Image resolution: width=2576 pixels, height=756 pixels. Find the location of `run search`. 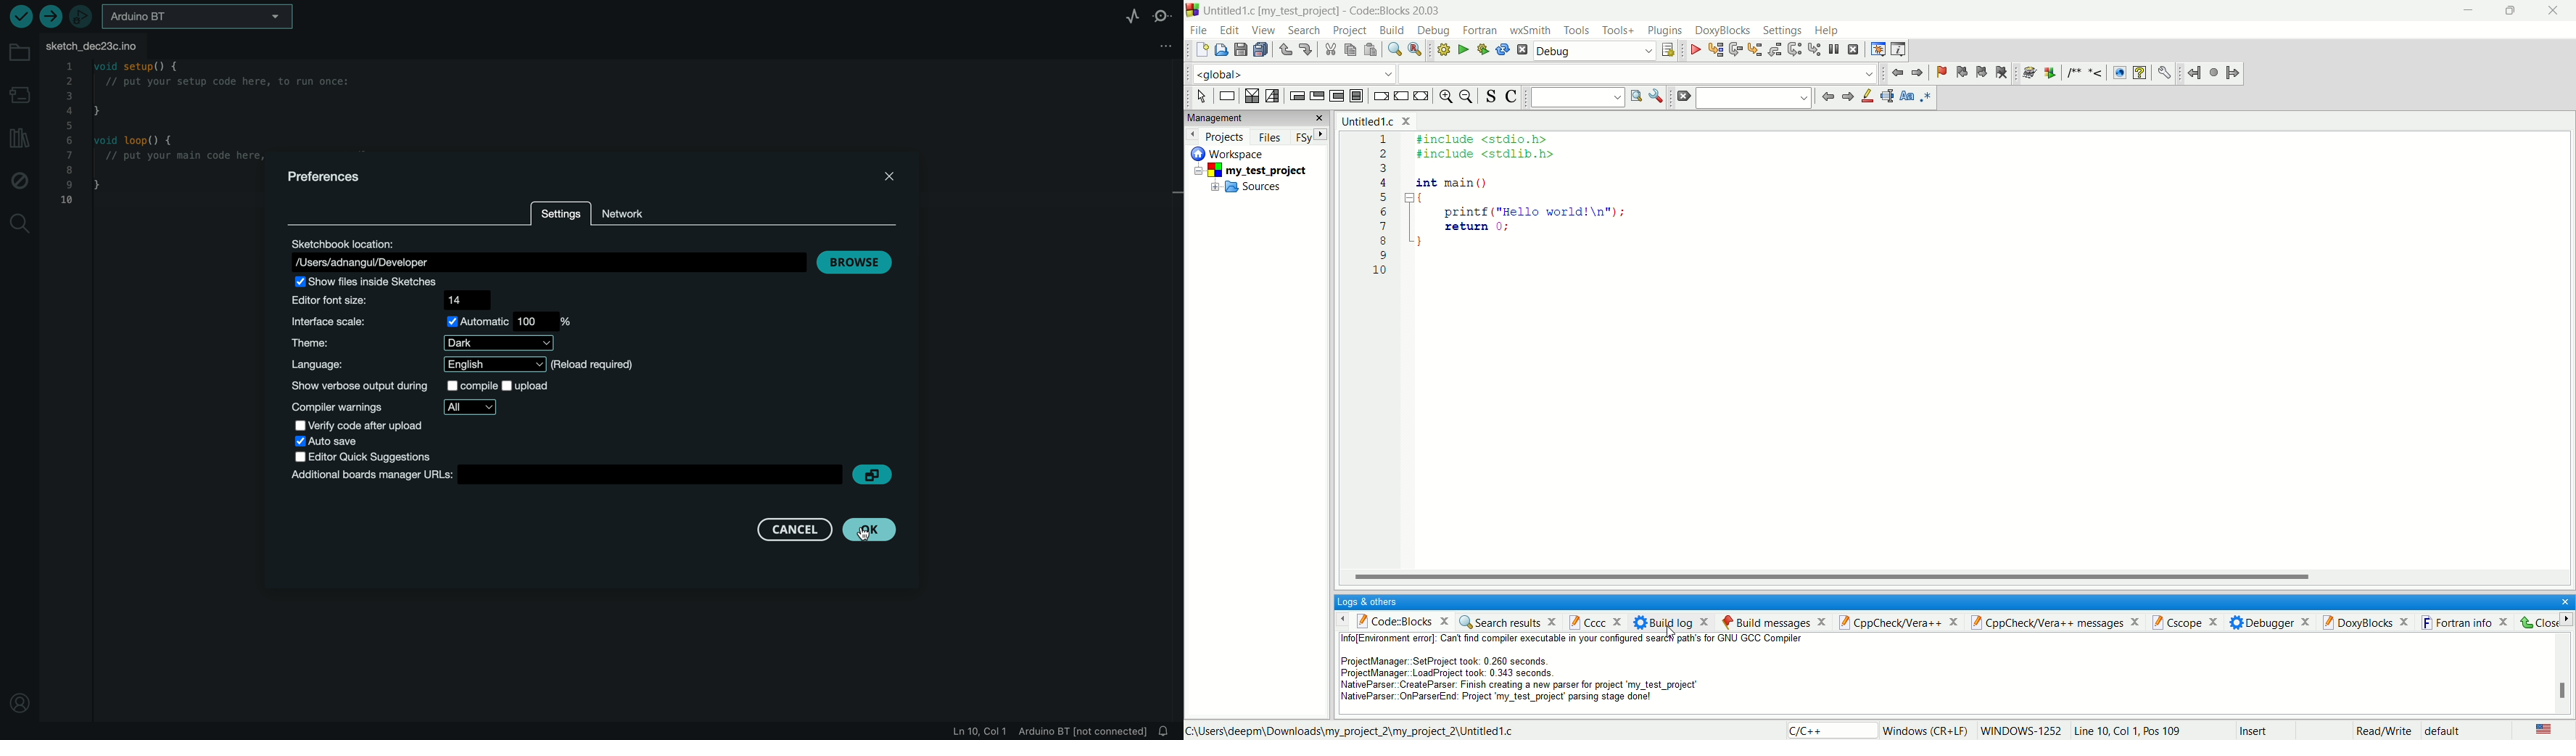

run search is located at coordinates (1635, 96).